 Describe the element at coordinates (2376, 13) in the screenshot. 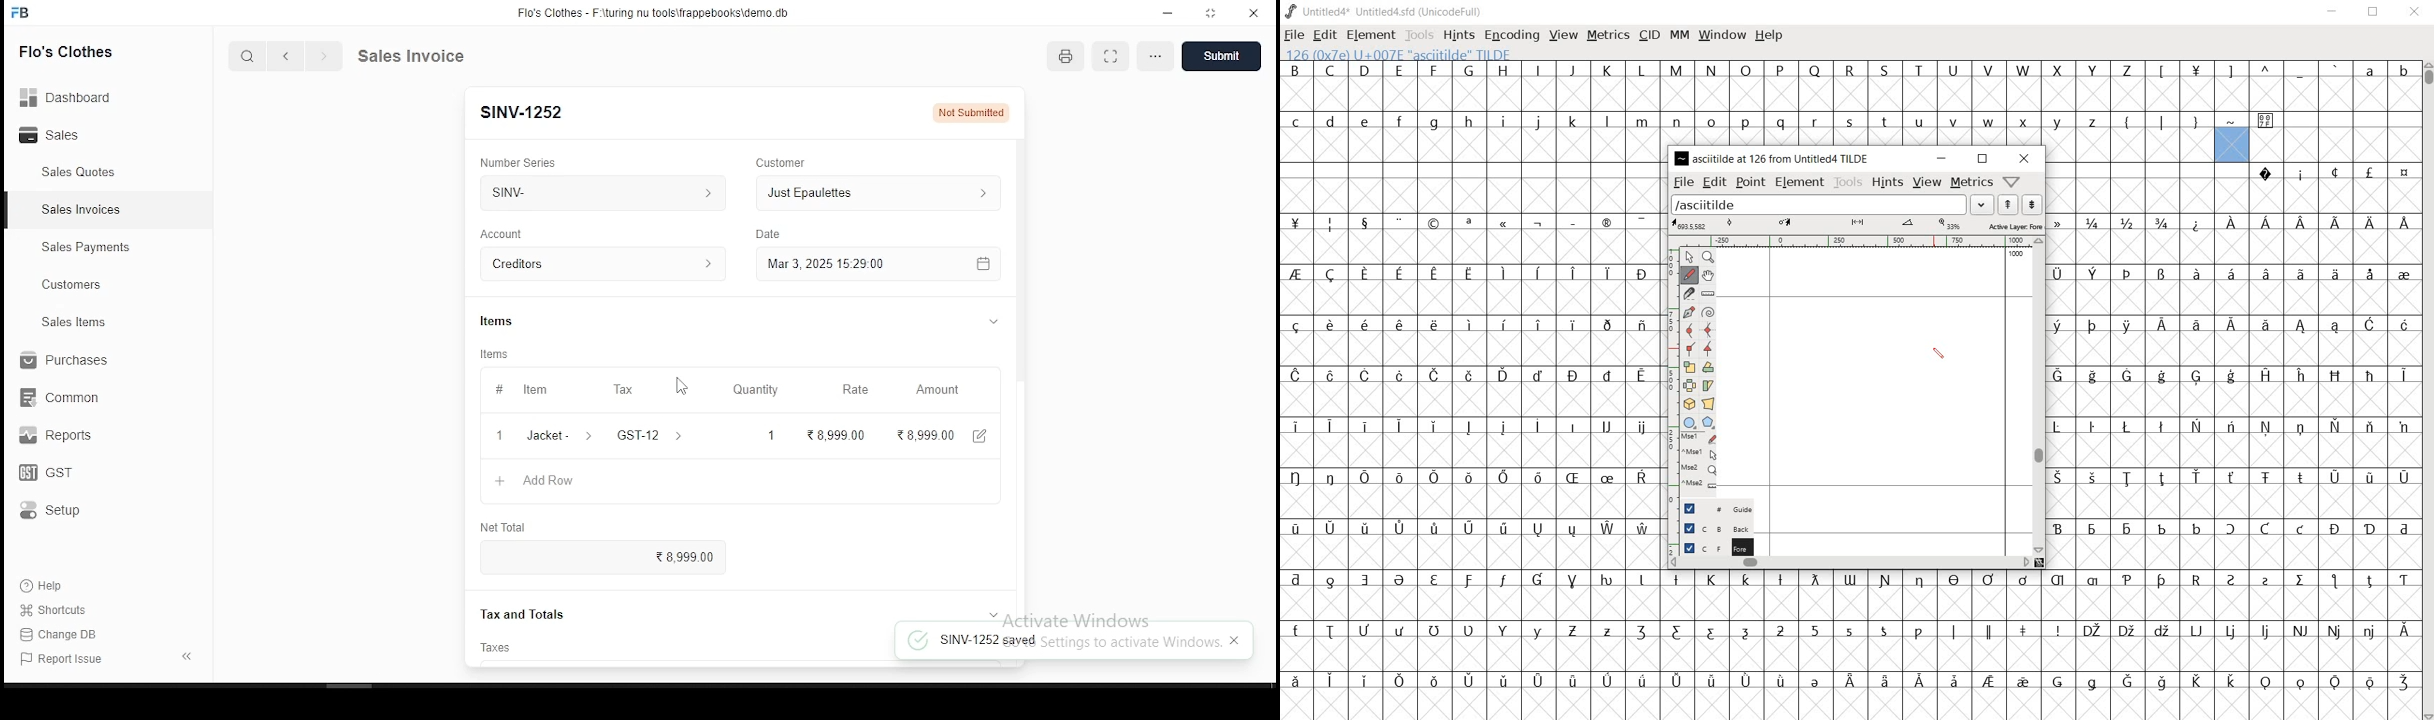

I see `RESTORE` at that location.